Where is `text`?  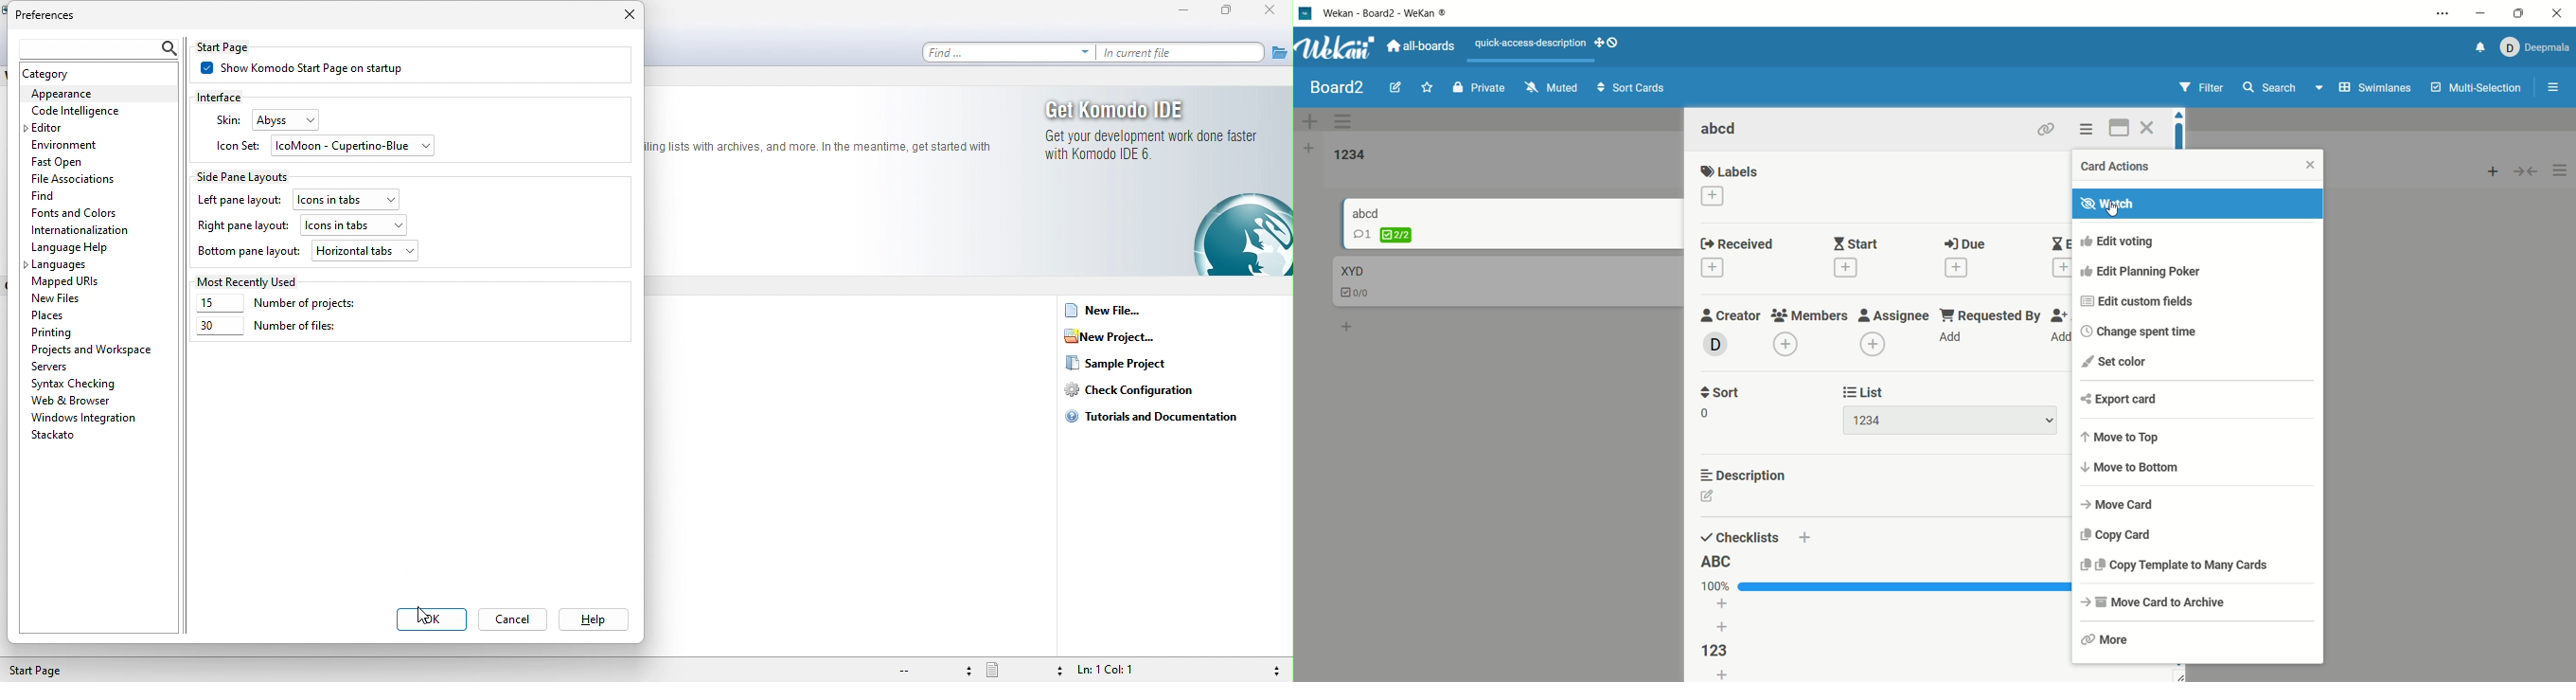 text is located at coordinates (1532, 44).